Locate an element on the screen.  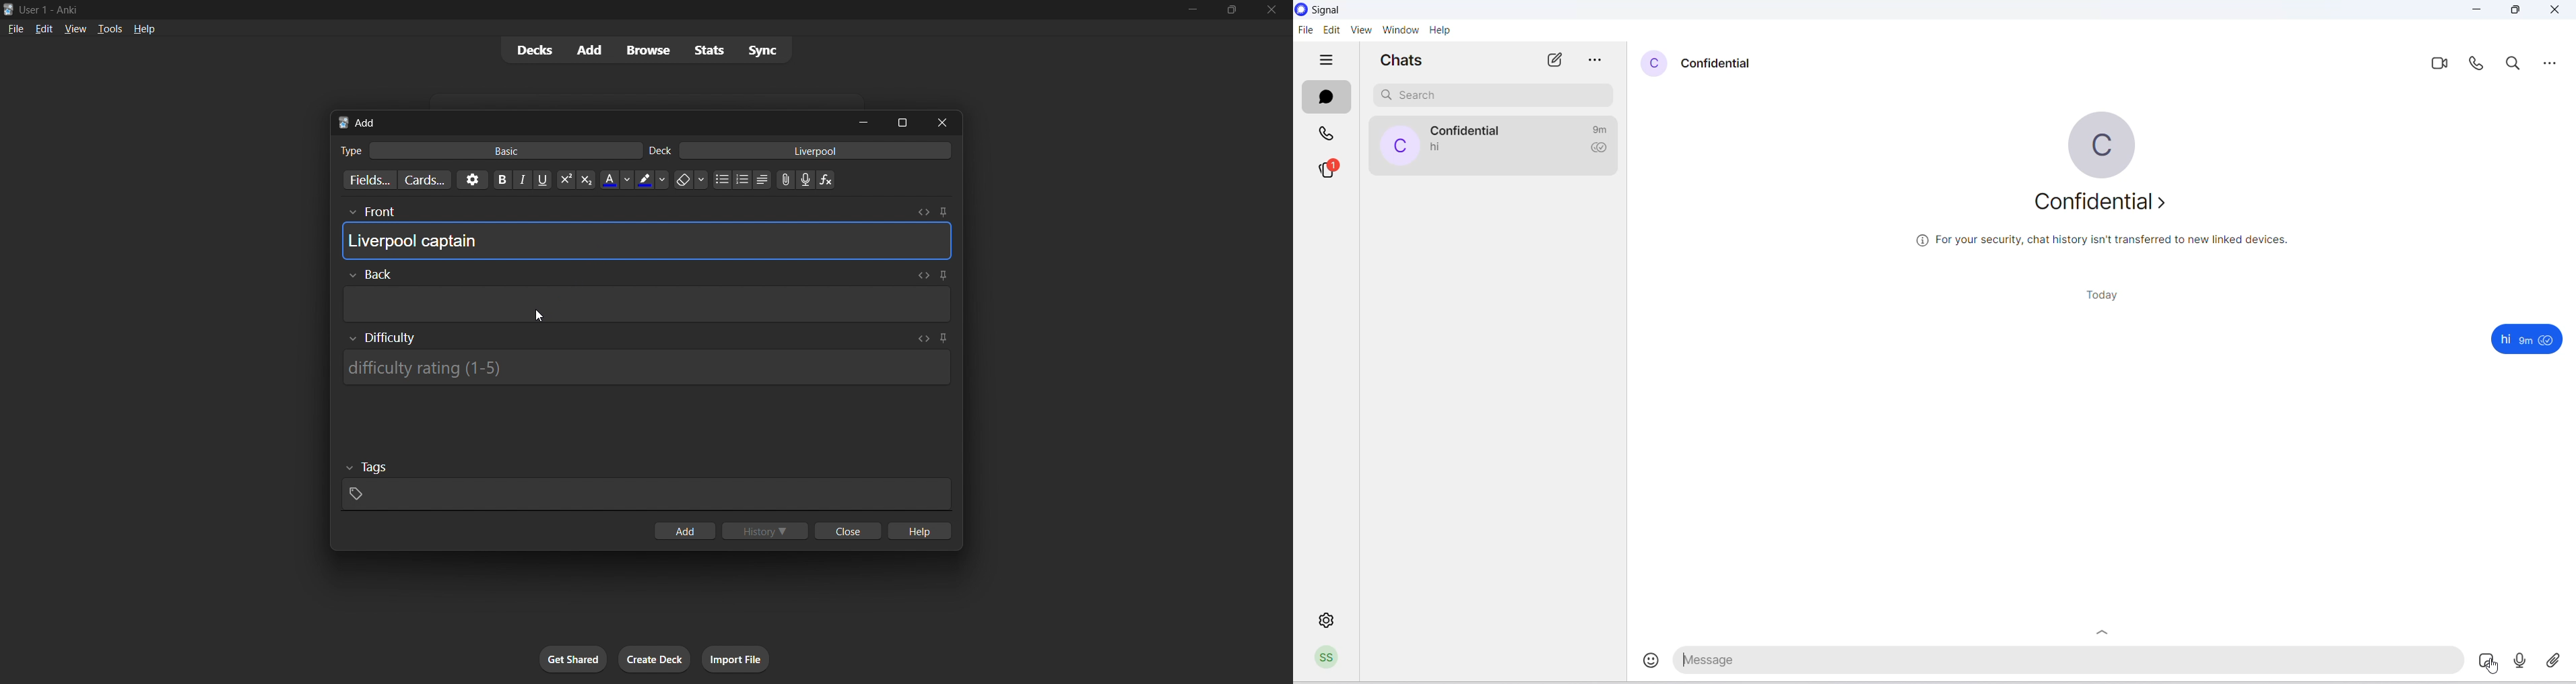
add is located at coordinates (684, 531).